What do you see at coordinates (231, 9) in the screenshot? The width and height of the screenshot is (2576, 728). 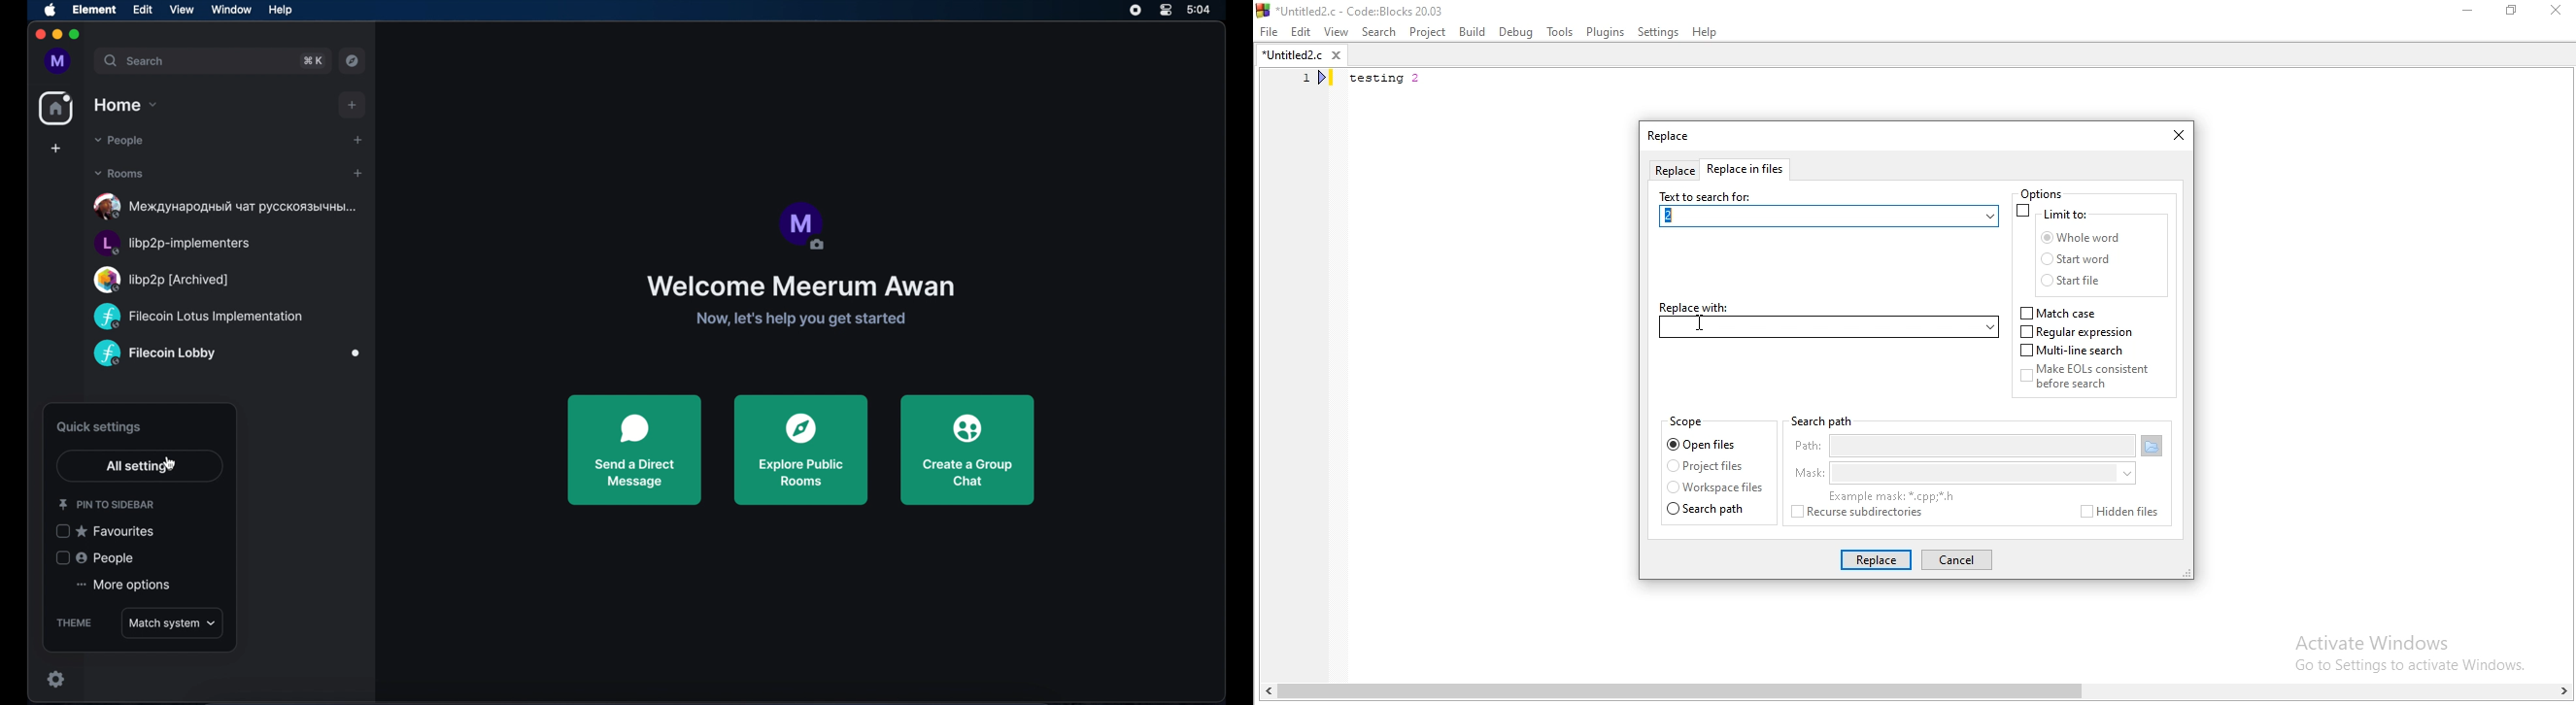 I see `window` at bounding box center [231, 9].